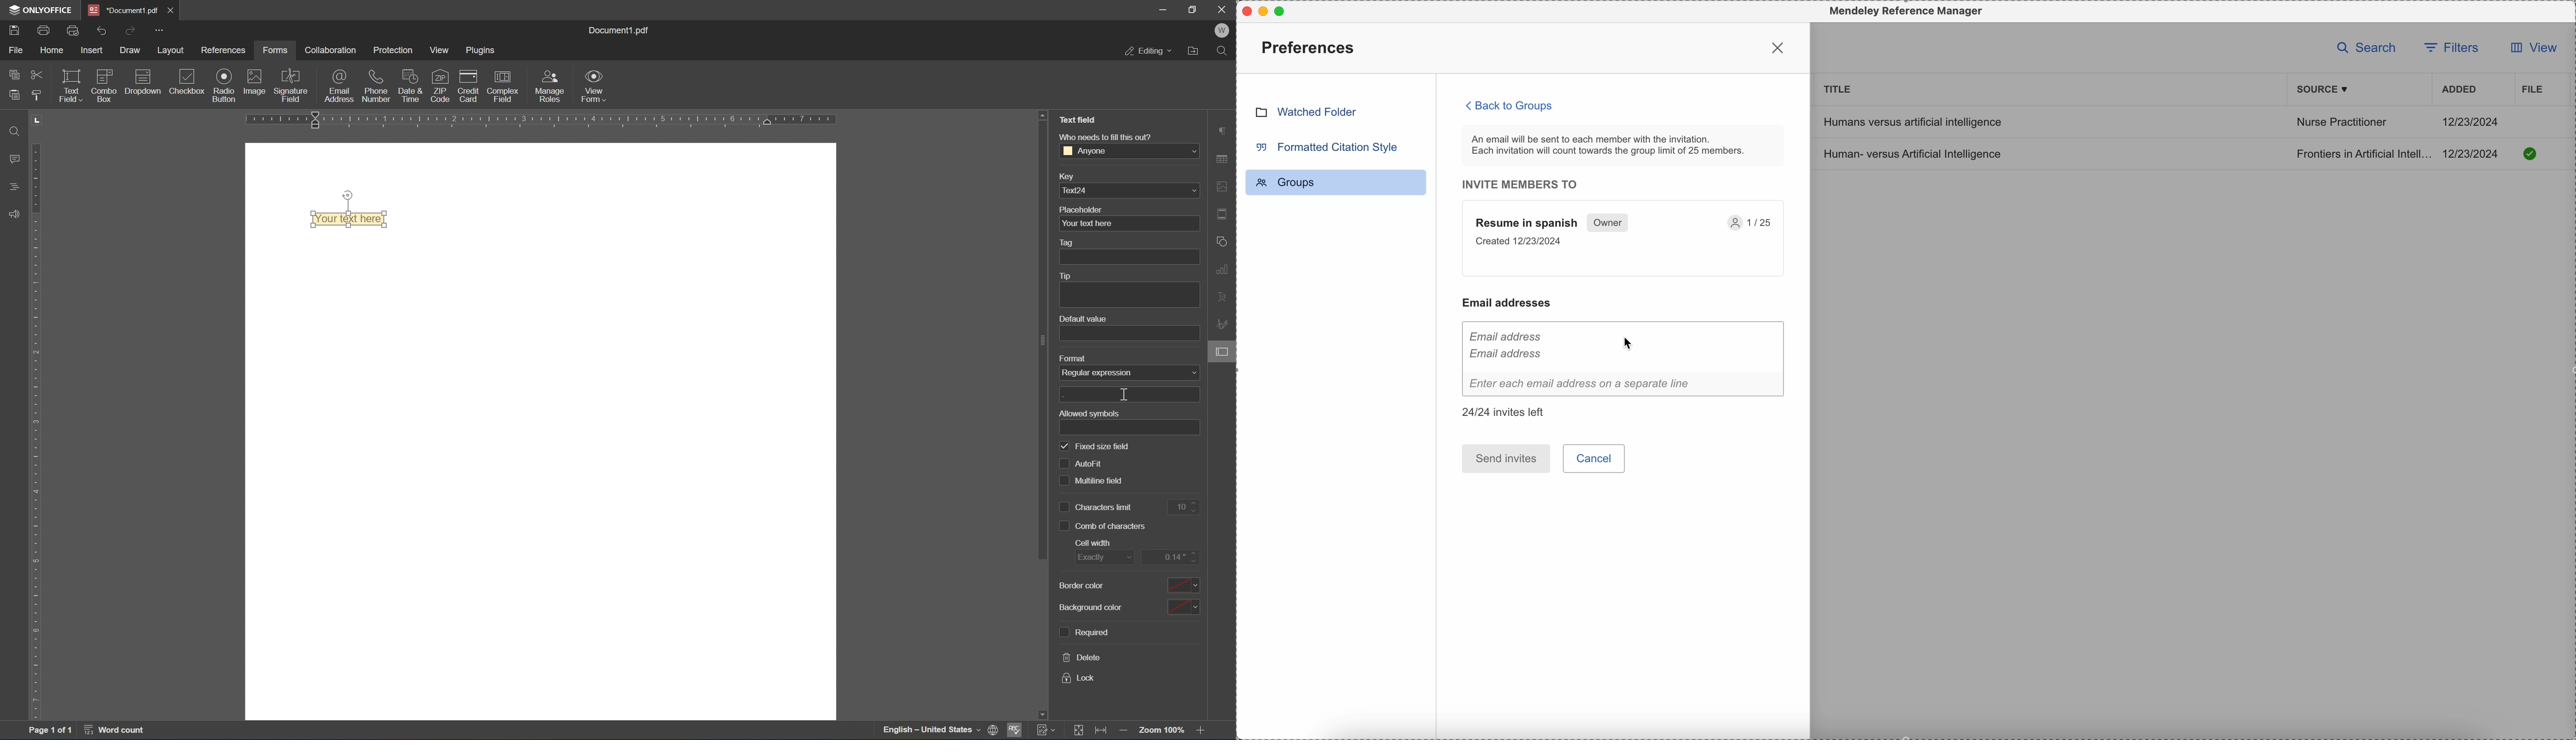 This screenshot has height=756, width=2576. Describe the element at coordinates (1124, 394) in the screenshot. I see `cursor` at that location.